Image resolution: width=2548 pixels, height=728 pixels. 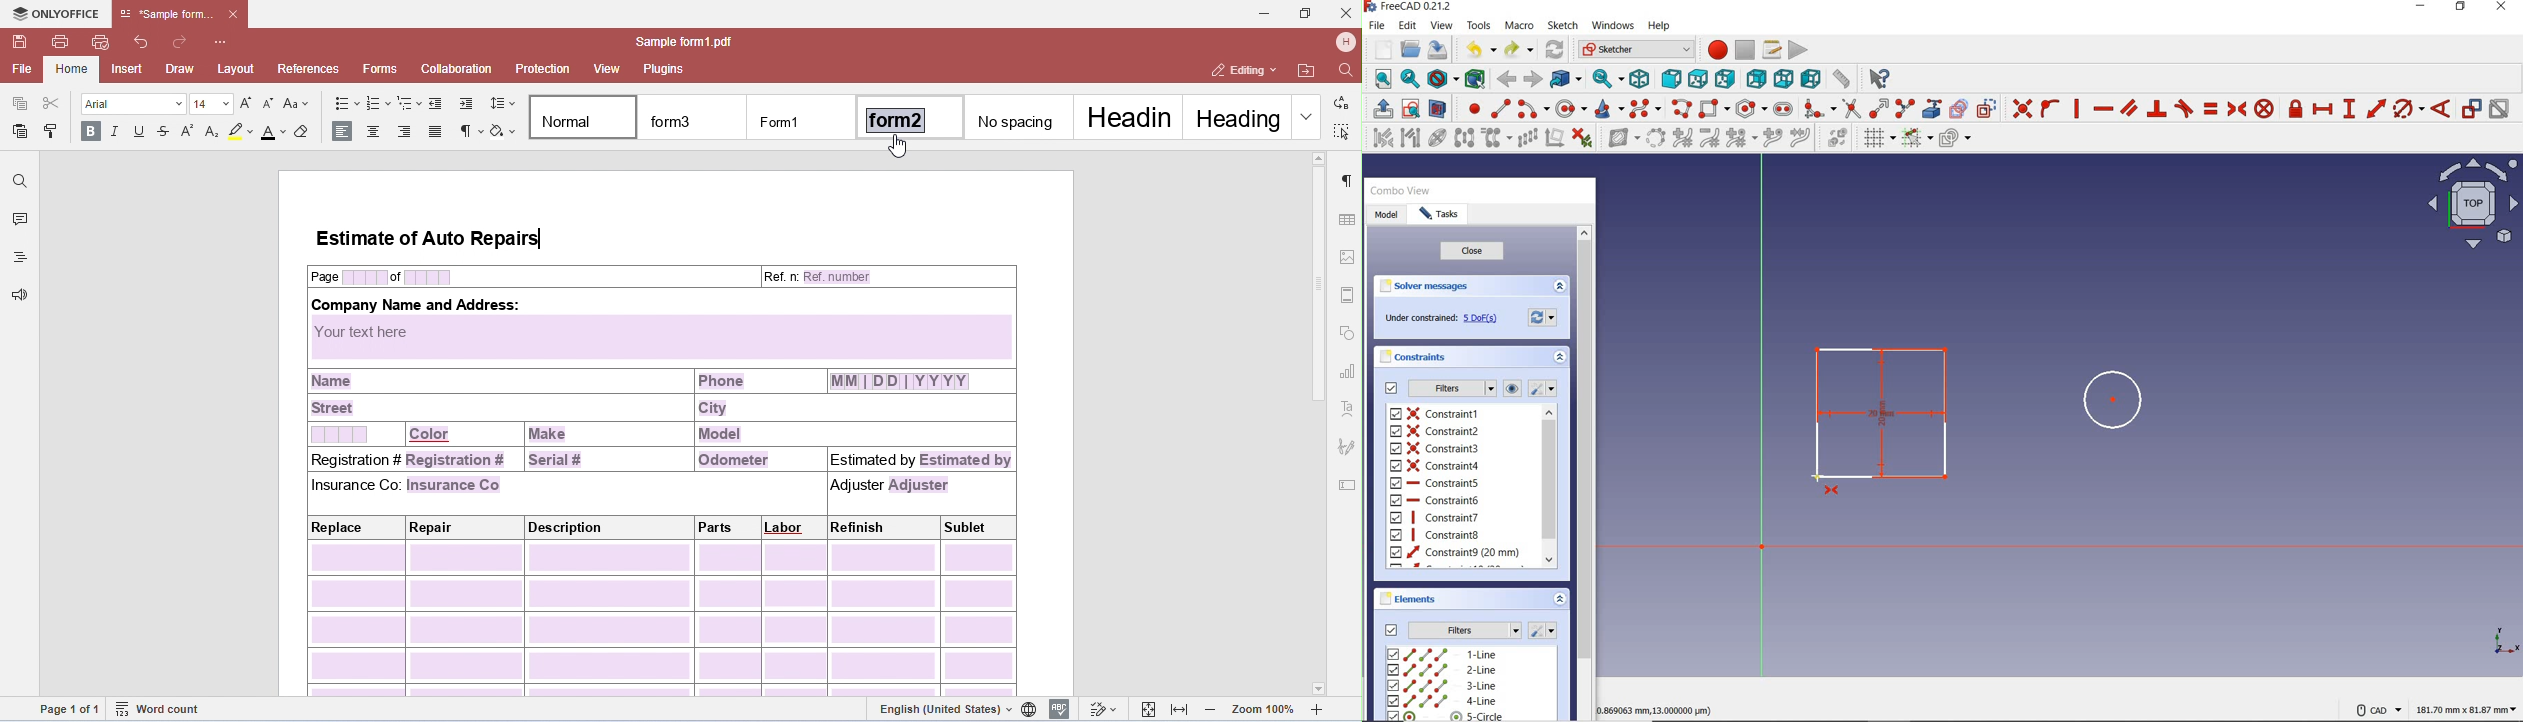 I want to click on rectangular array, so click(x=1529, y=139).